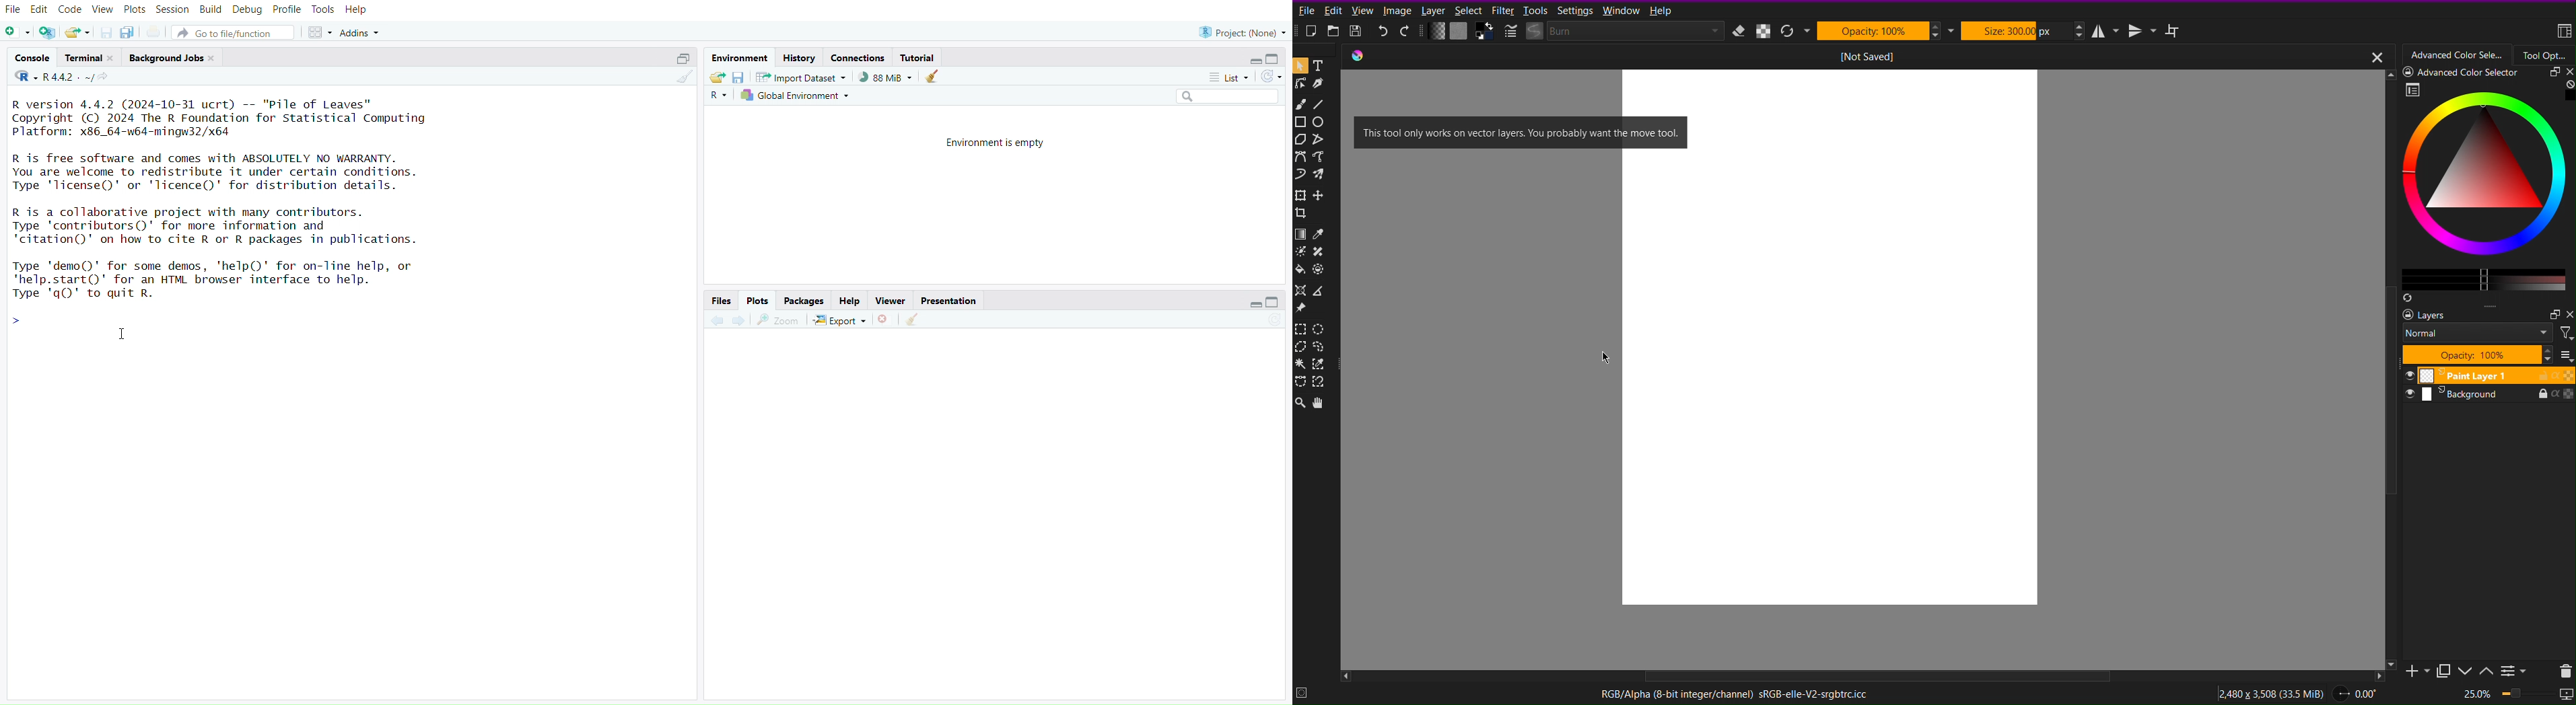  Describe the element at coordinates (1536, 10) in the screenshot. I see `Tools` at that location.